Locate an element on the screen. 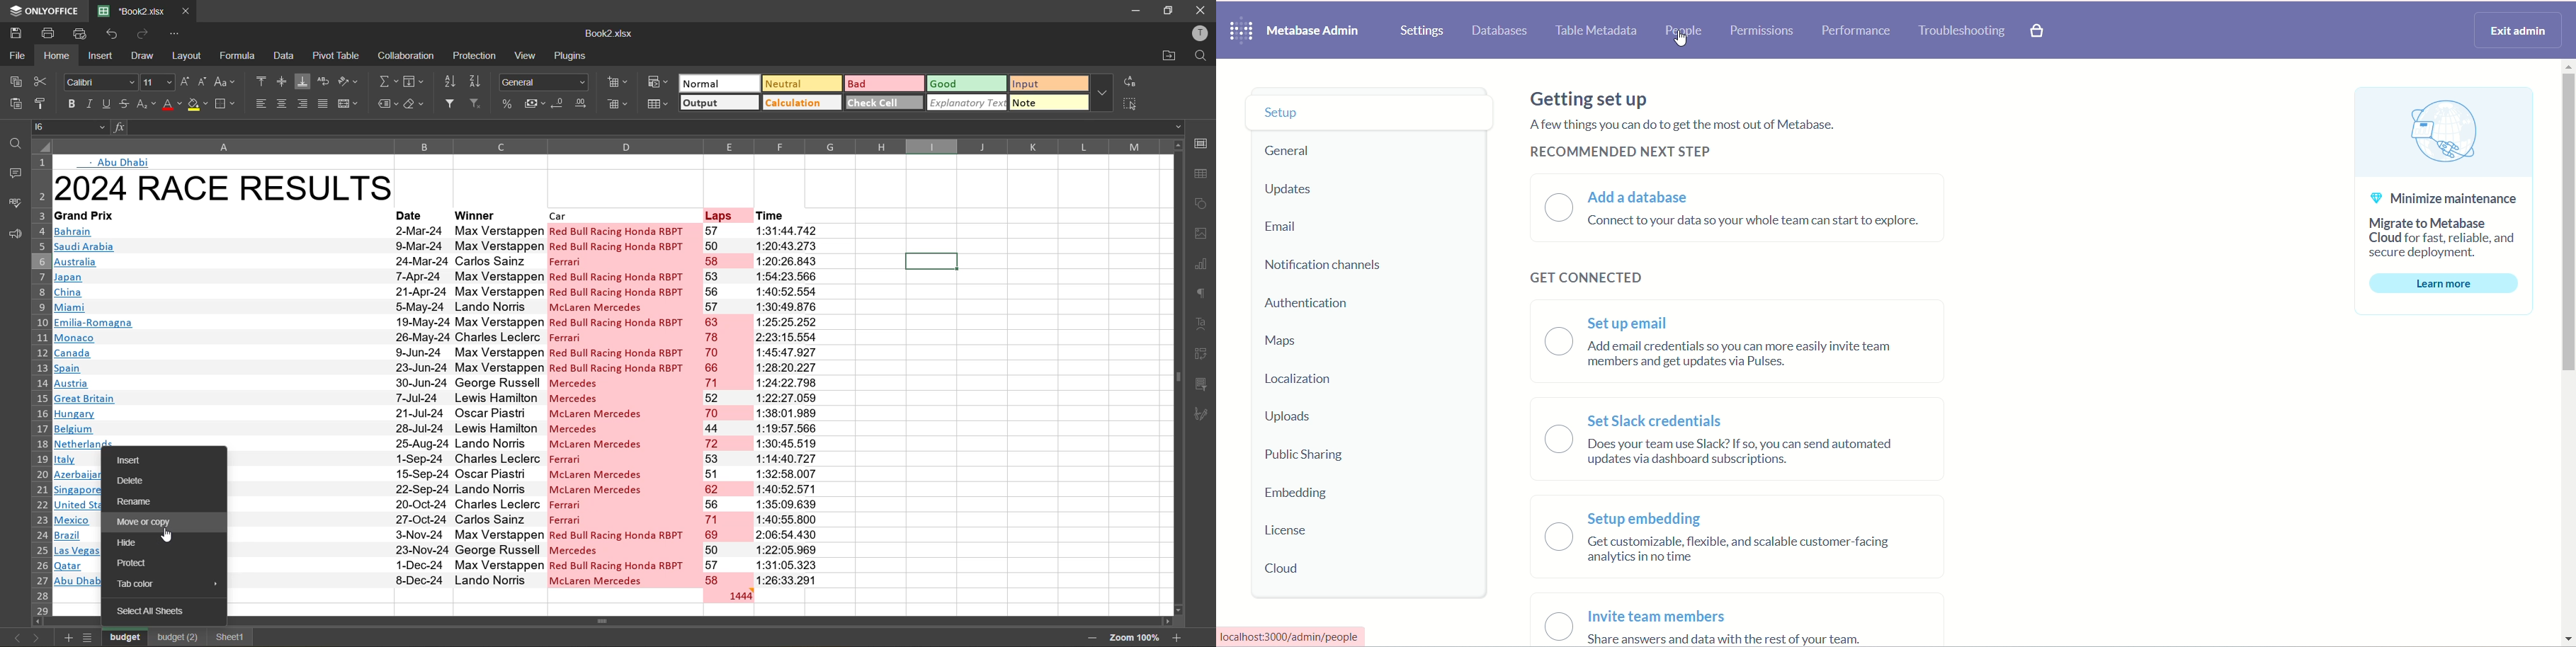  insert is located at coordinates (100, 57).